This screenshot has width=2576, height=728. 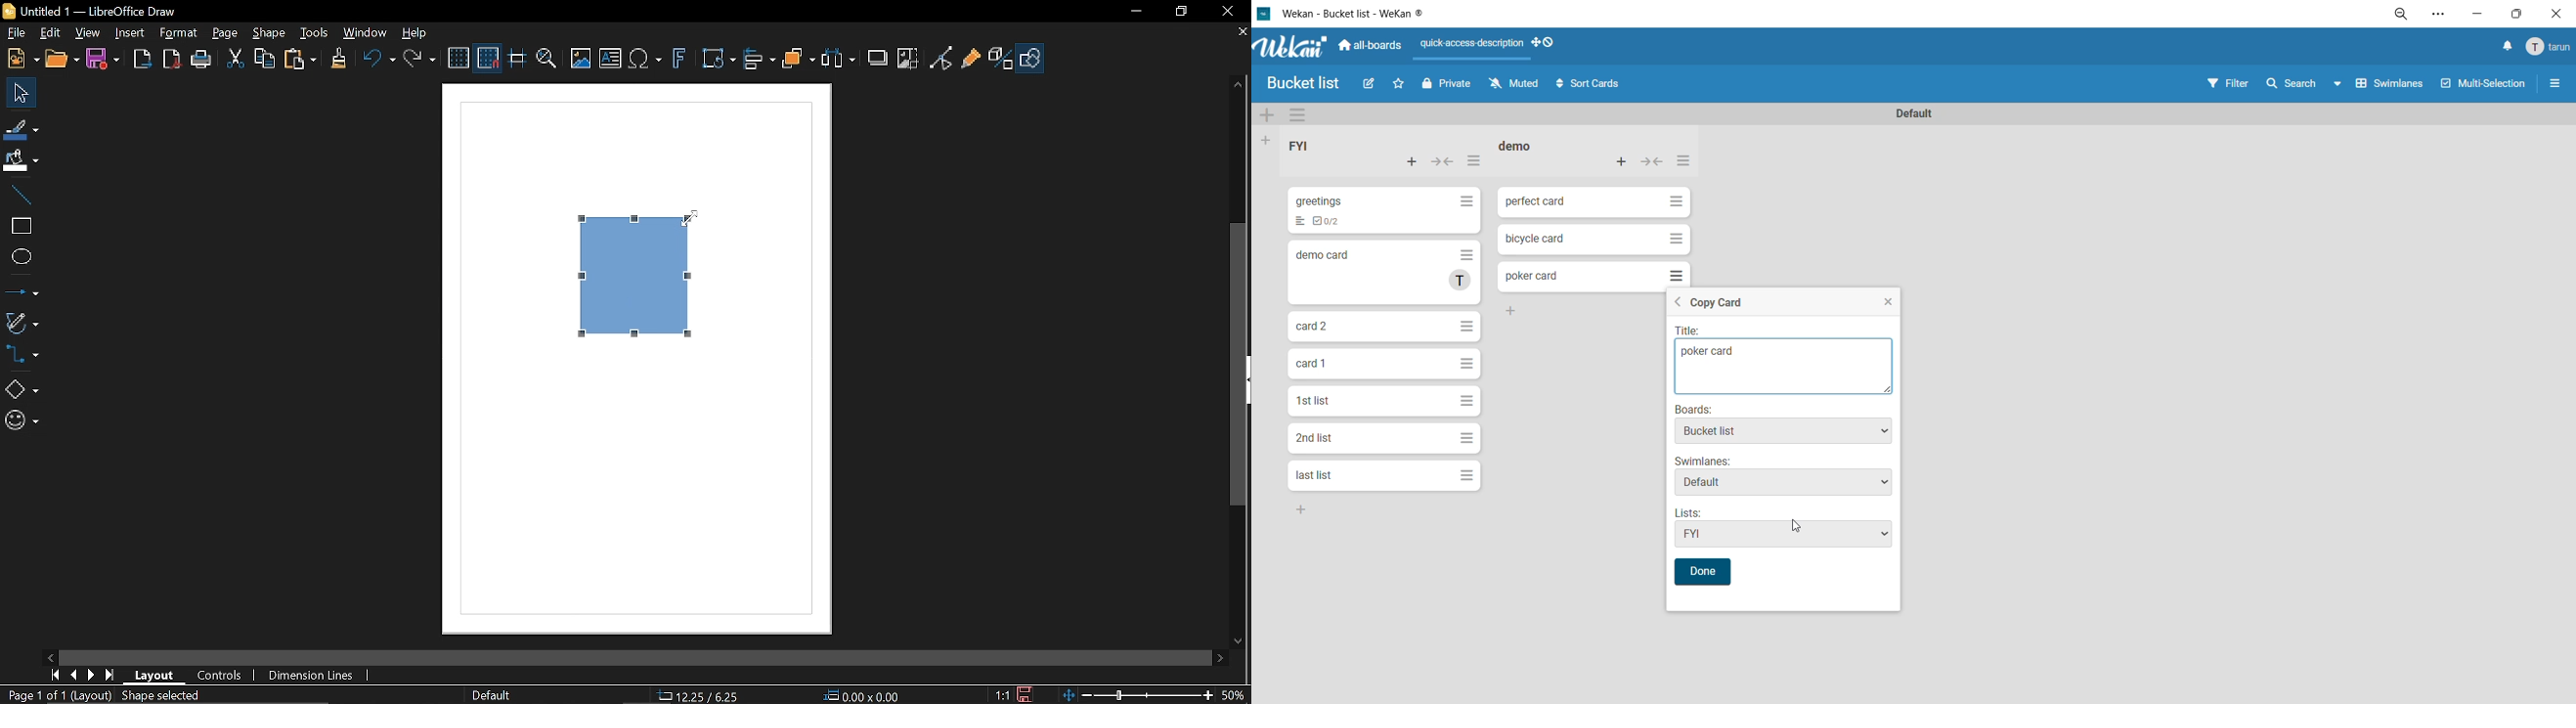 I want to click on Move down, so click(x=1239, y=641).